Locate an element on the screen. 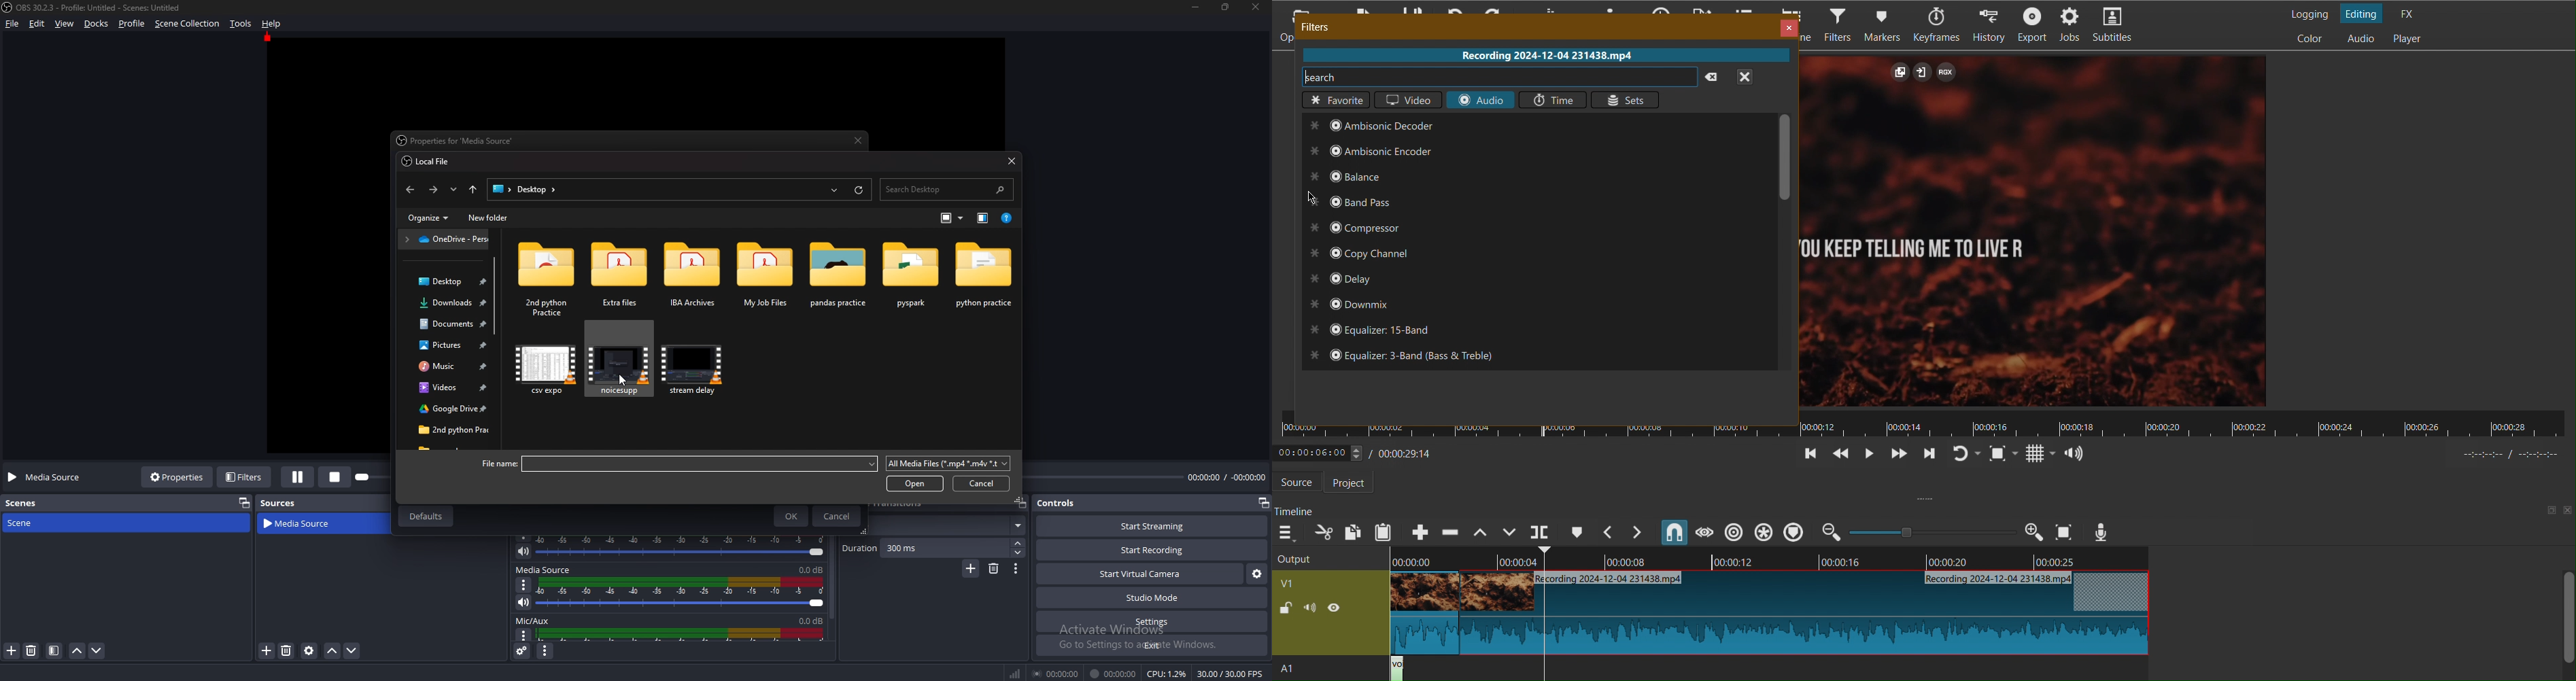 The height and width of the screenshot is (700, 2576). OBS LOGO is located at coordinates (8, 7).